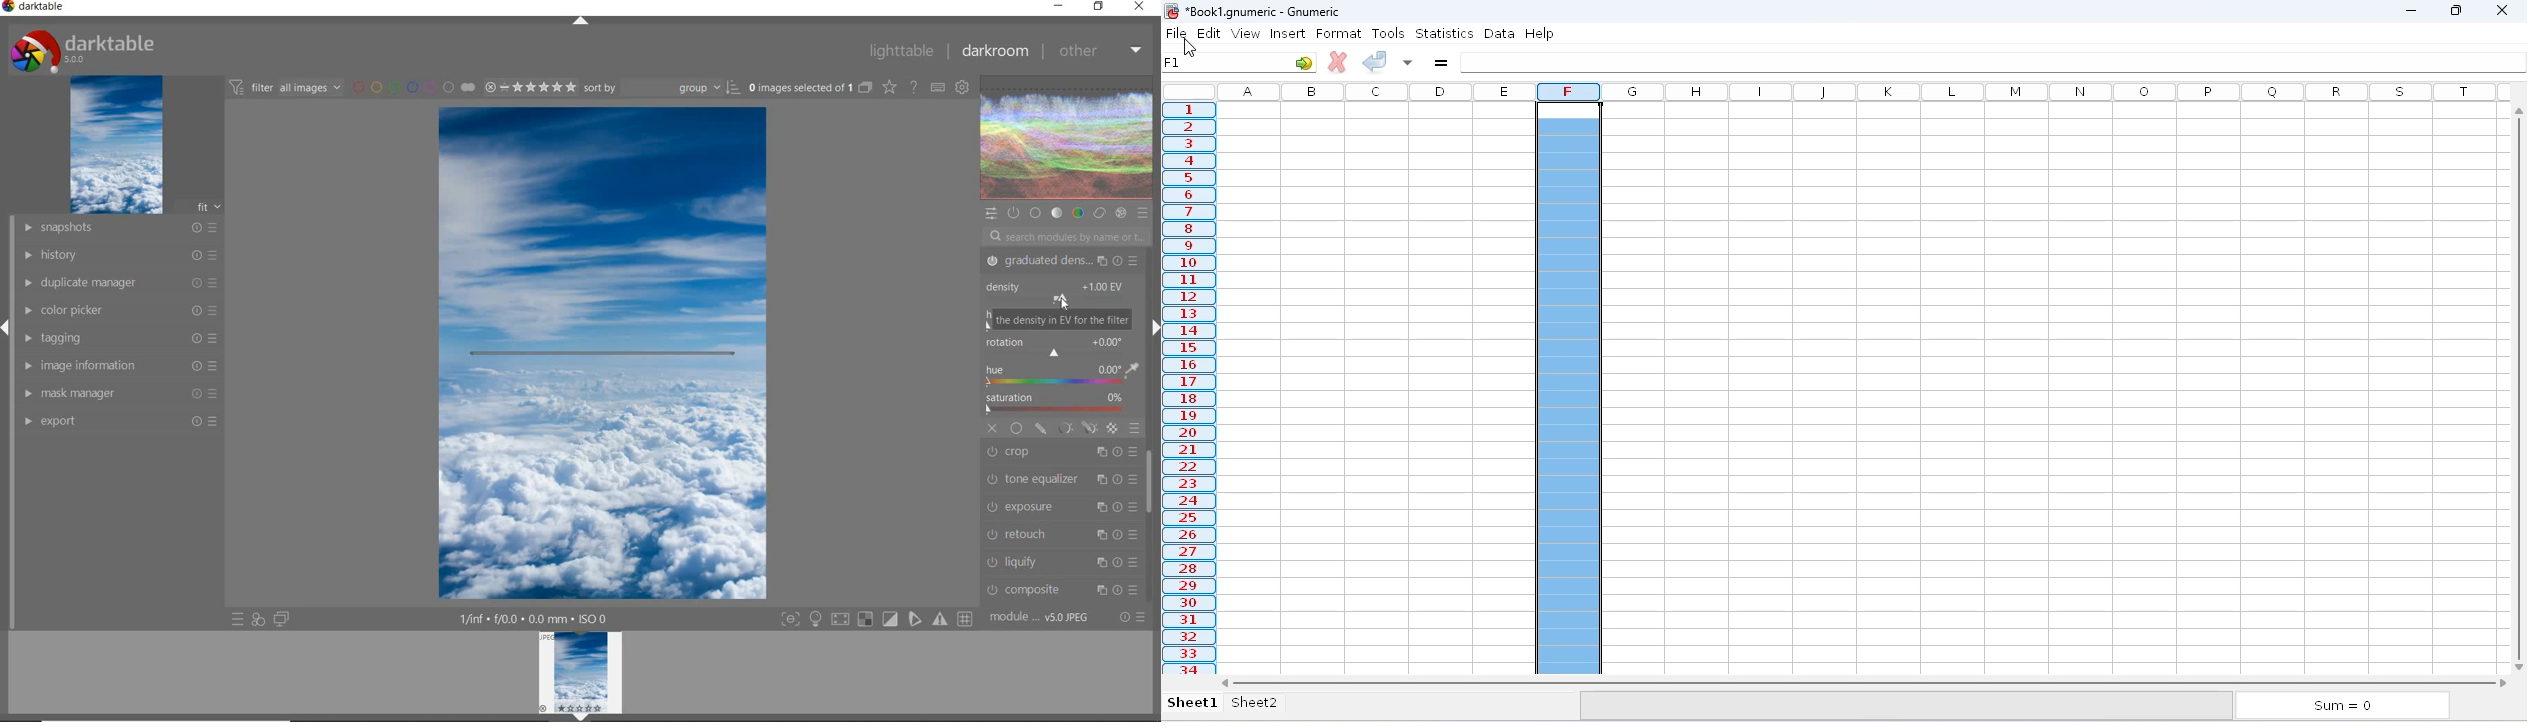 The width and height of the screenshot is (2548, 728). I want to click on SELECTED IMAGE RANGE RATING, so click(528, 85).